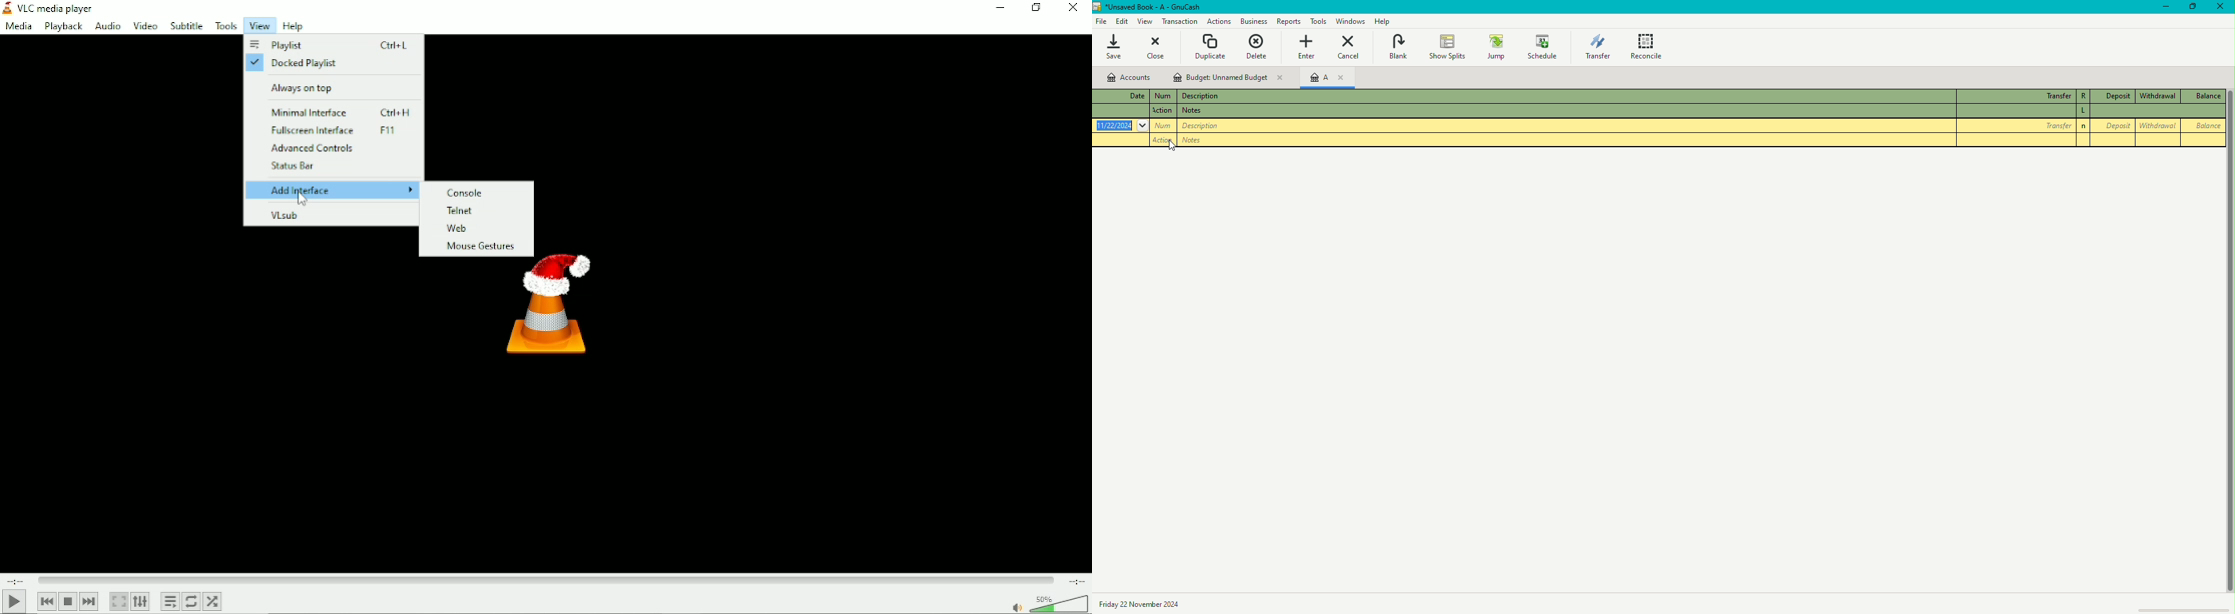 Image resolution: width=2240 pixels, height=616 pixels. Describe the element at coordinates (547, 315) in the screenshot. I see `Logo` at that location.